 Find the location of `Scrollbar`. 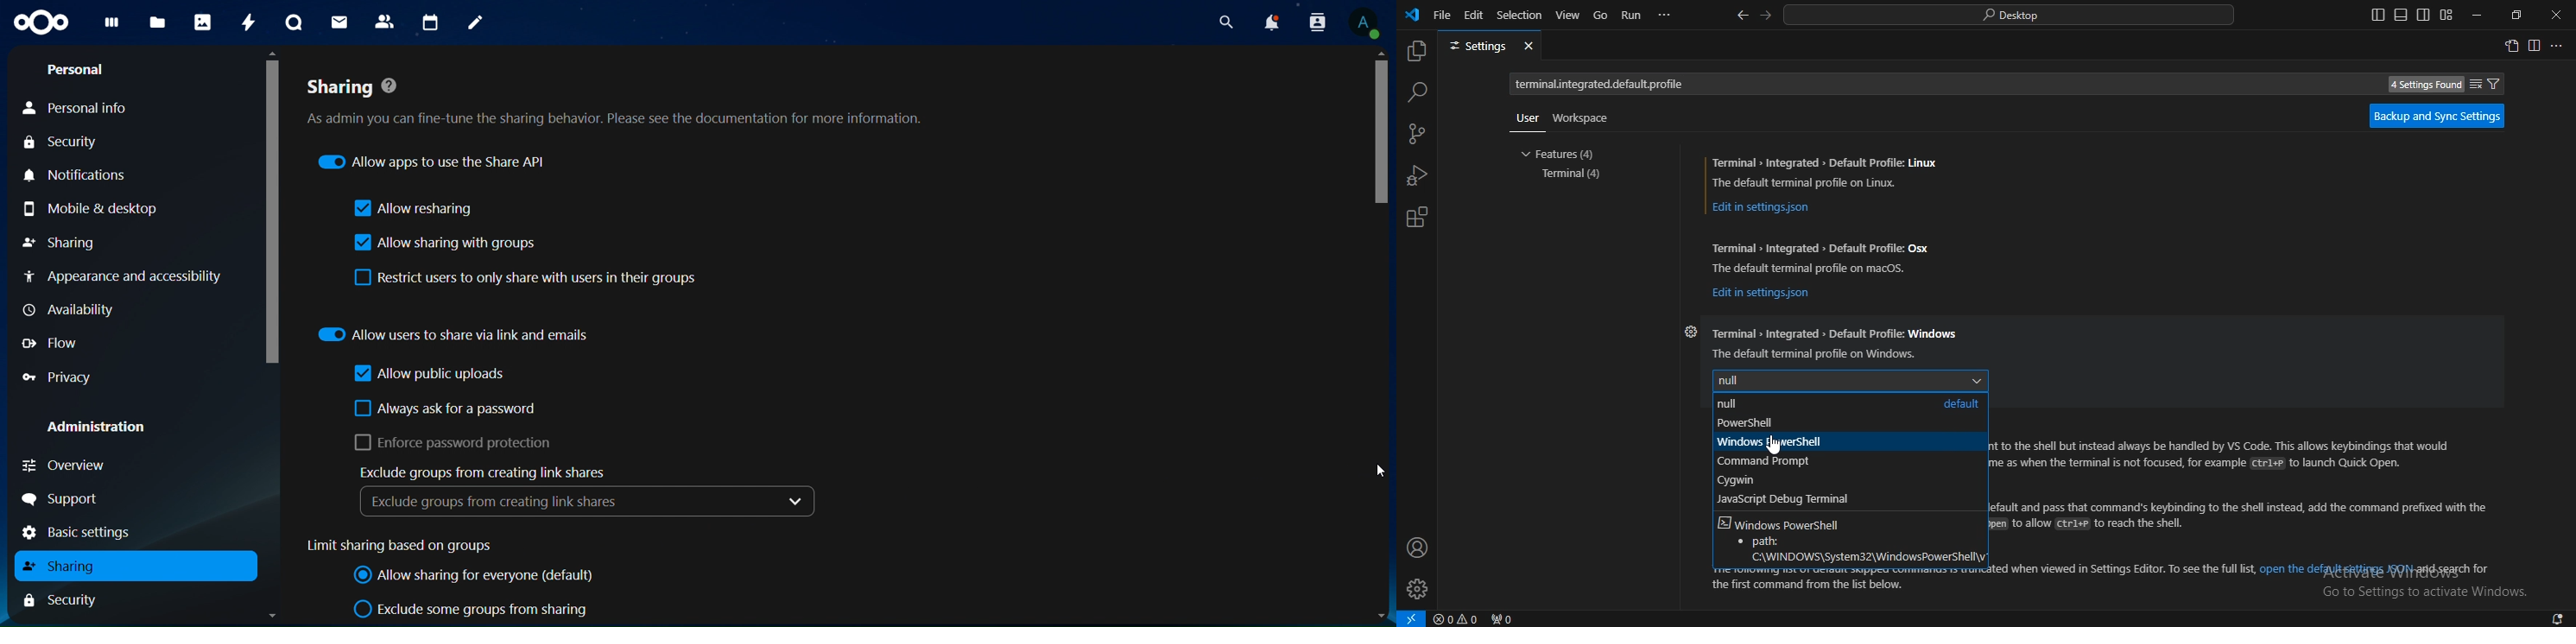

Scrollbar is located at coordinates (268, 337).